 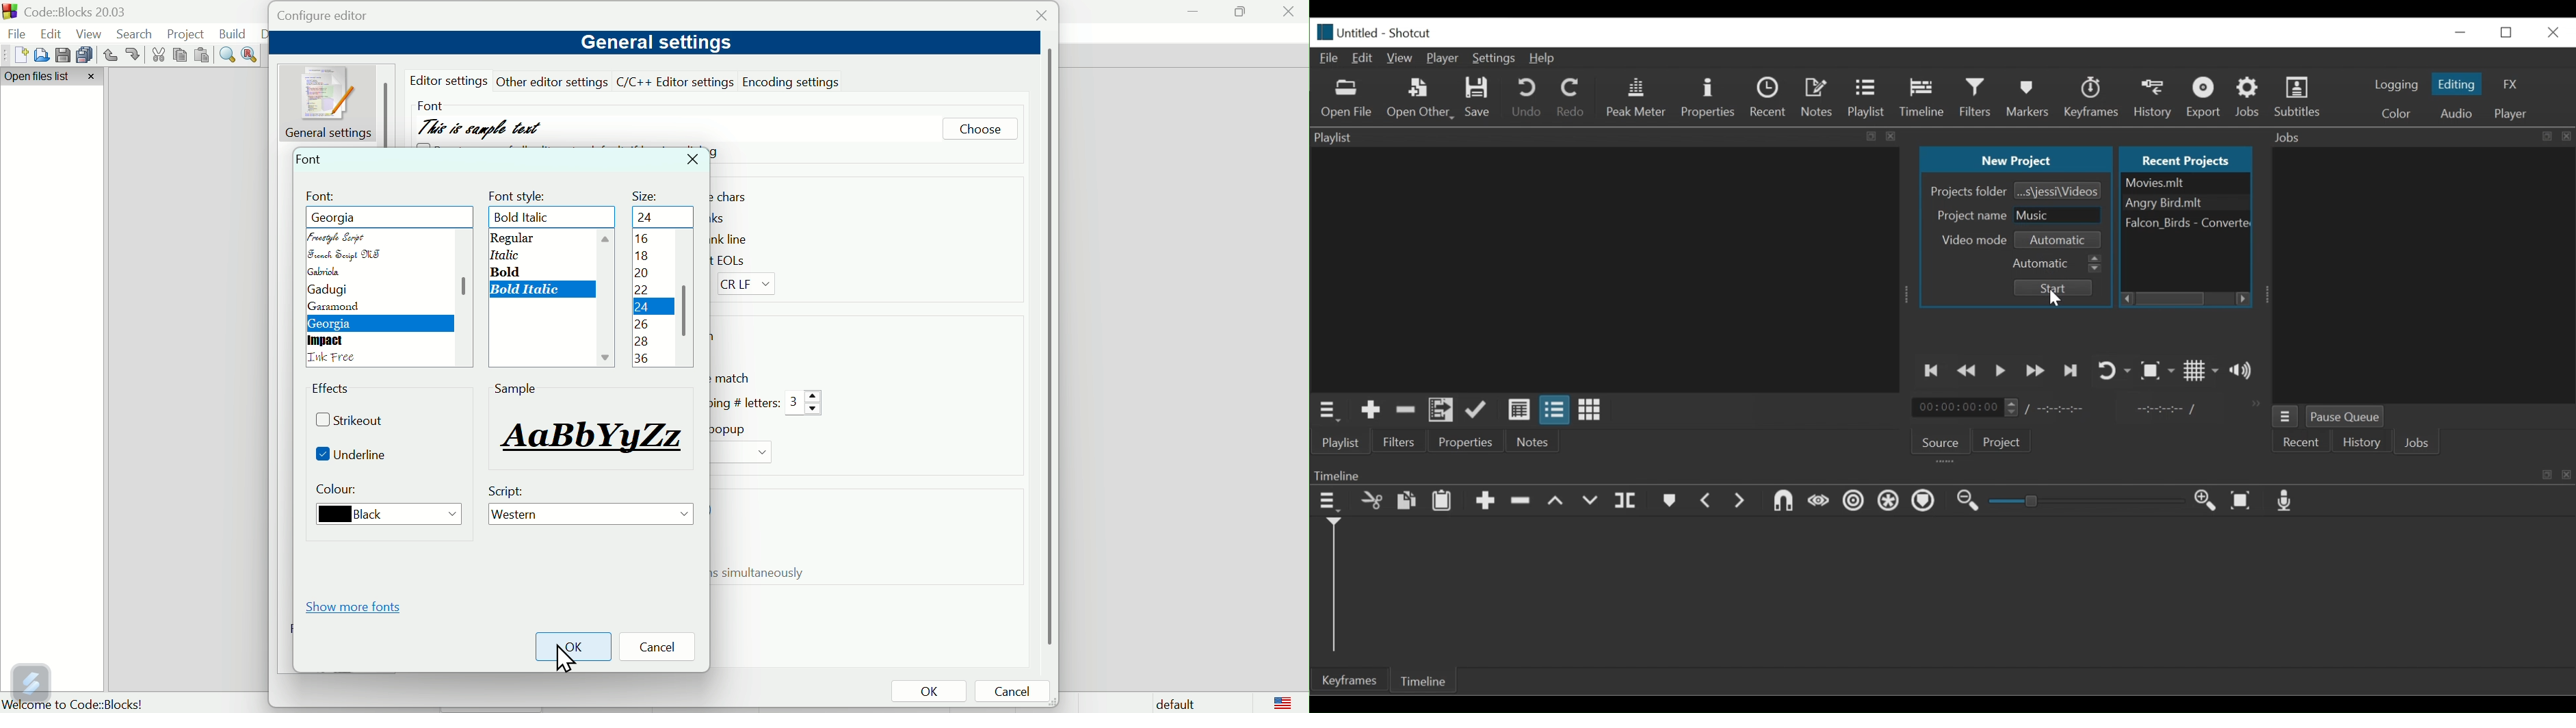 What do you see at coordinates (662, 648) in the screenshot?
I see `Cancel` at bounding box center [662, 648].